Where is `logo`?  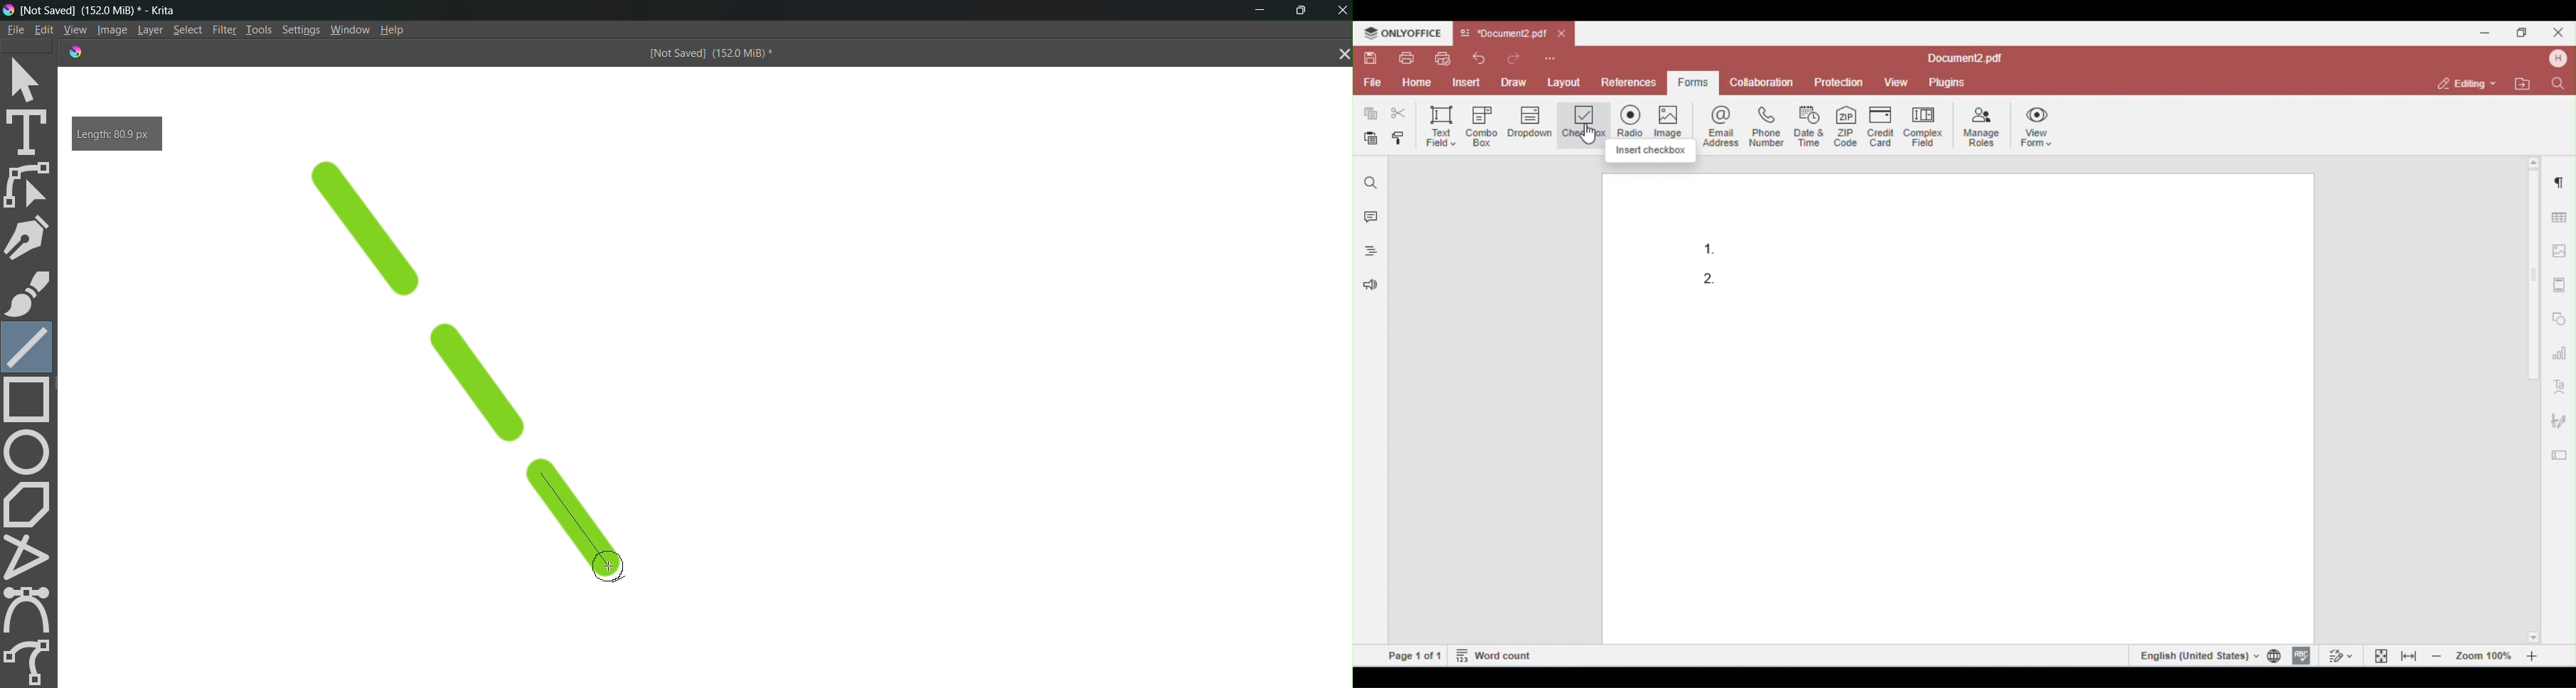
logo is located at coordinates (73, 51).